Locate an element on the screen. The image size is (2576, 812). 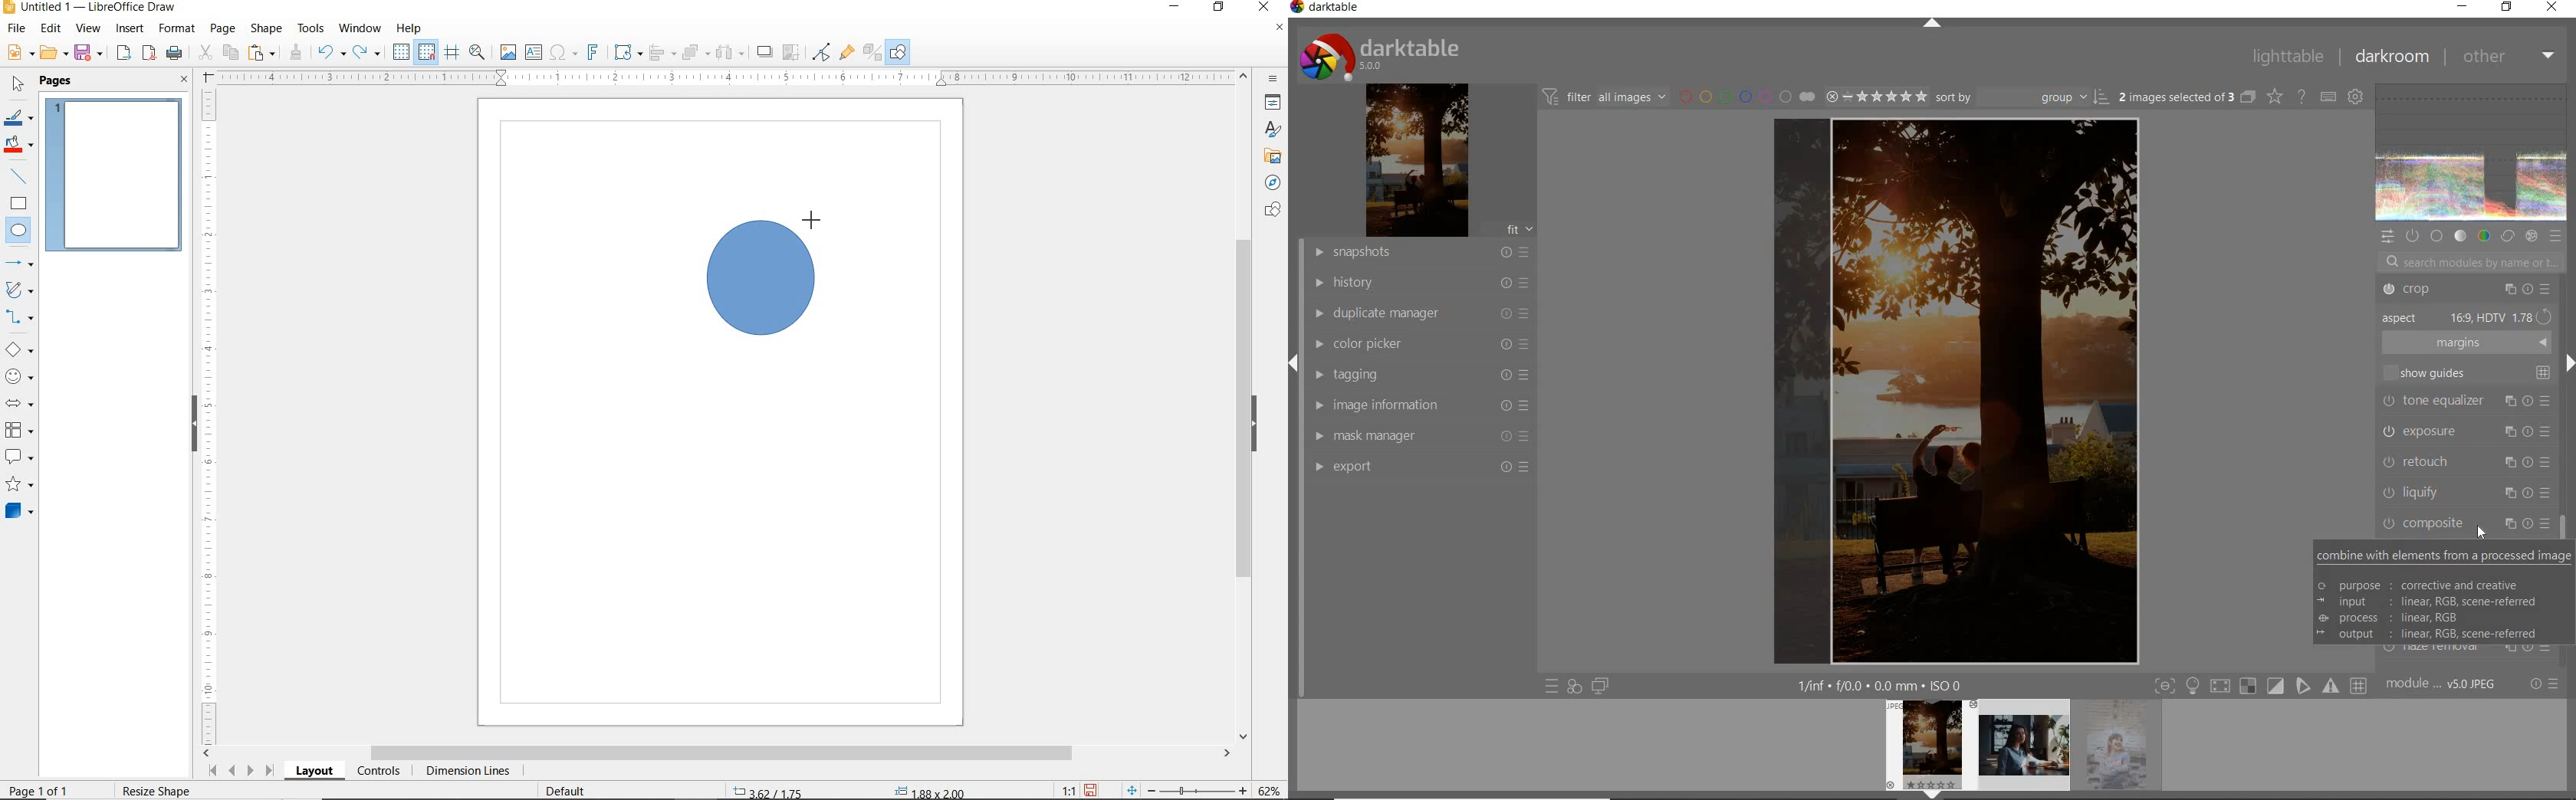
SYMBOL SHAPES is located at coordinates (20, 376).